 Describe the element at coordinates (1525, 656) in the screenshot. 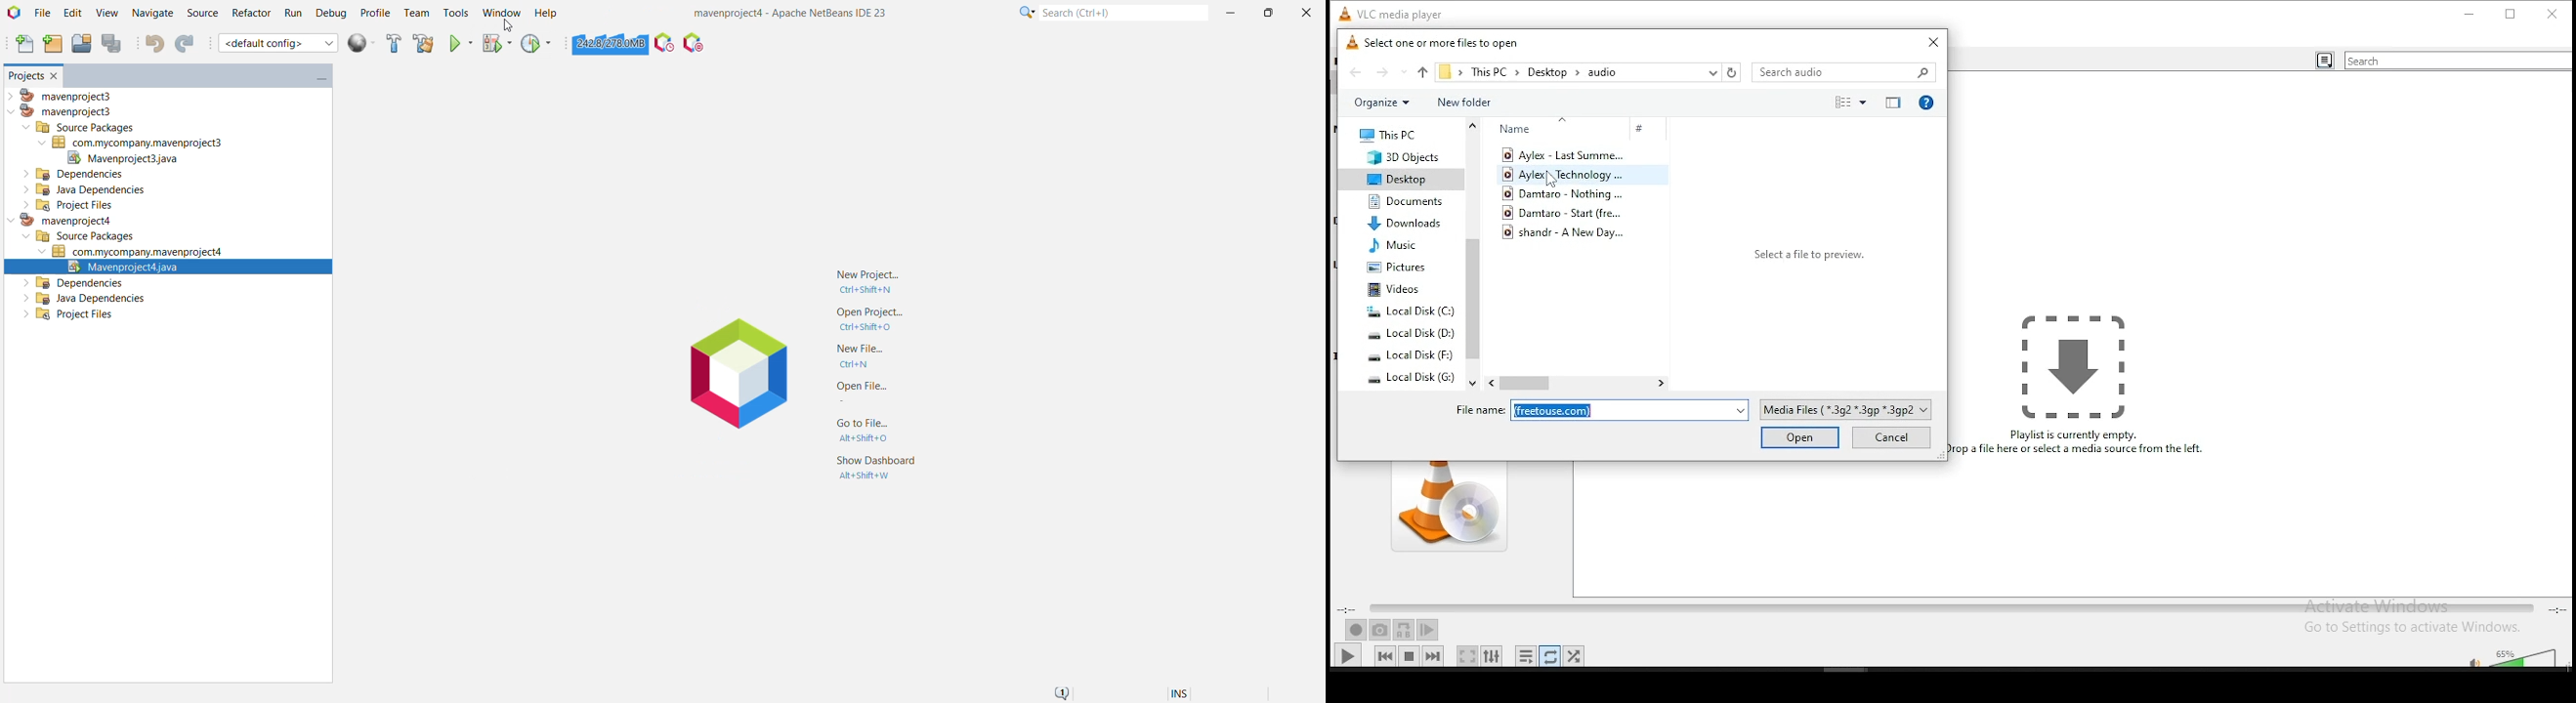

I see `toggle playlist` at that location.